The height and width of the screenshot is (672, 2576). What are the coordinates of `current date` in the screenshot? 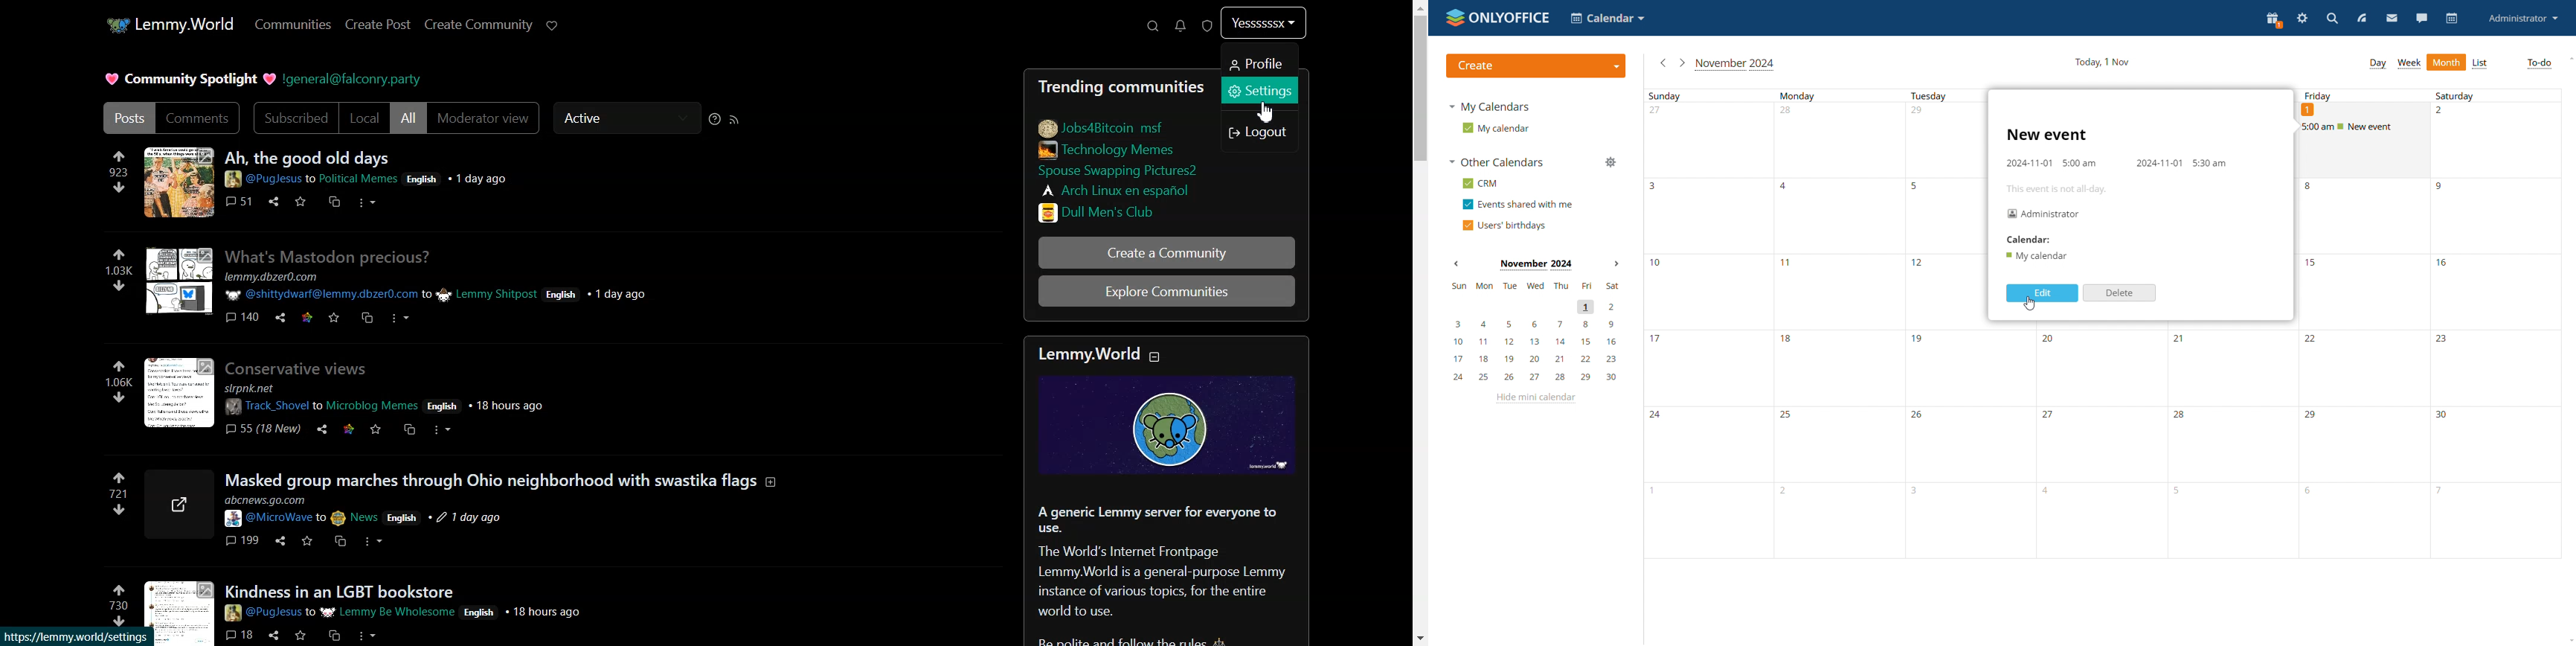 It's located at (2104, 62).